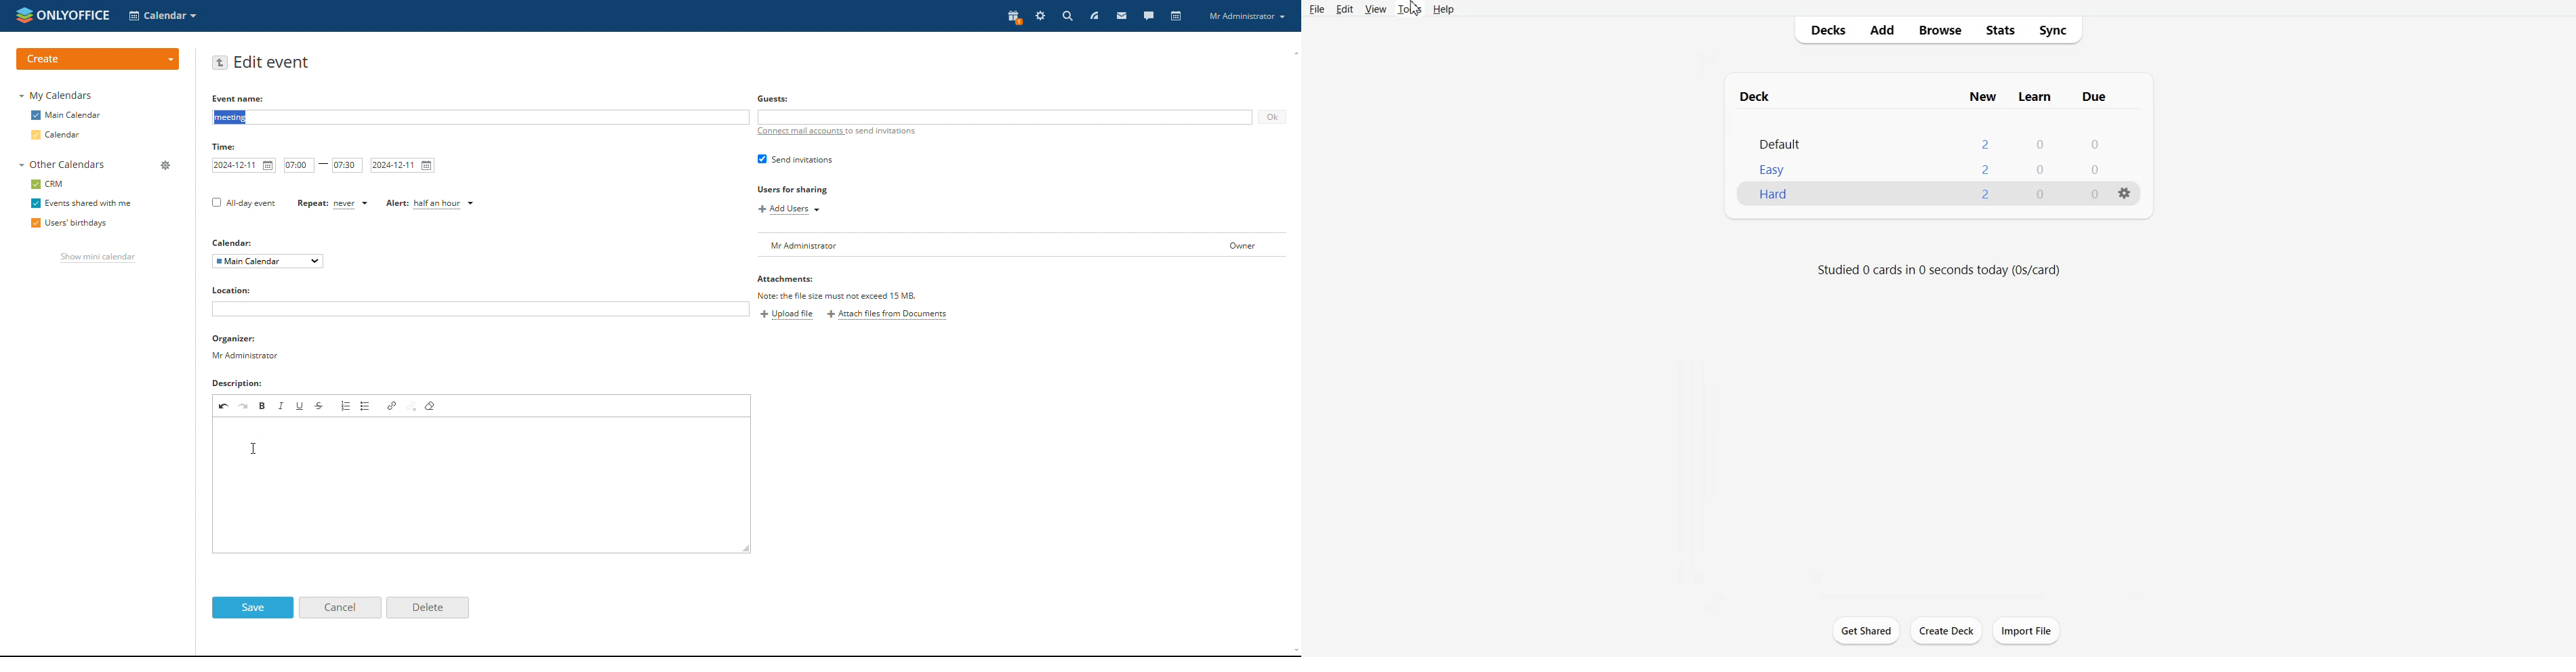  Describe the element at coordinates (2124, 191) in the screenshot. I see `settings` at that location.